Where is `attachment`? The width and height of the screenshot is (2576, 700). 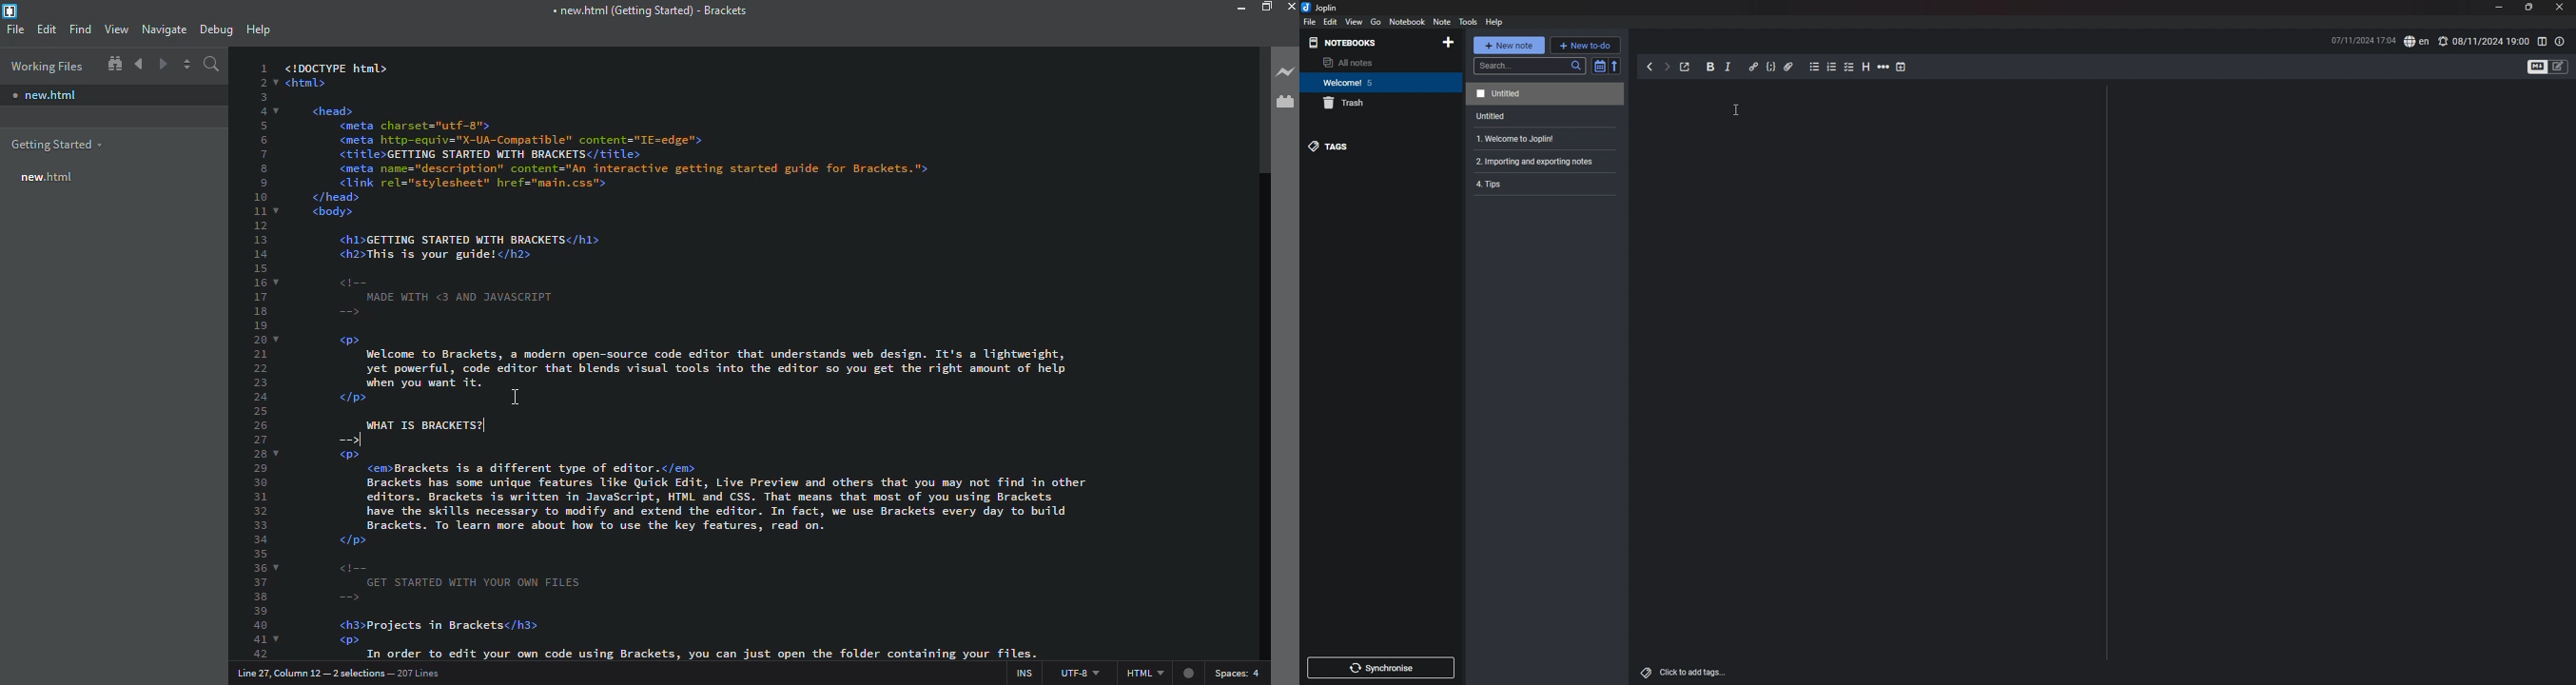
attachment is located at coordinates (1789, 67).